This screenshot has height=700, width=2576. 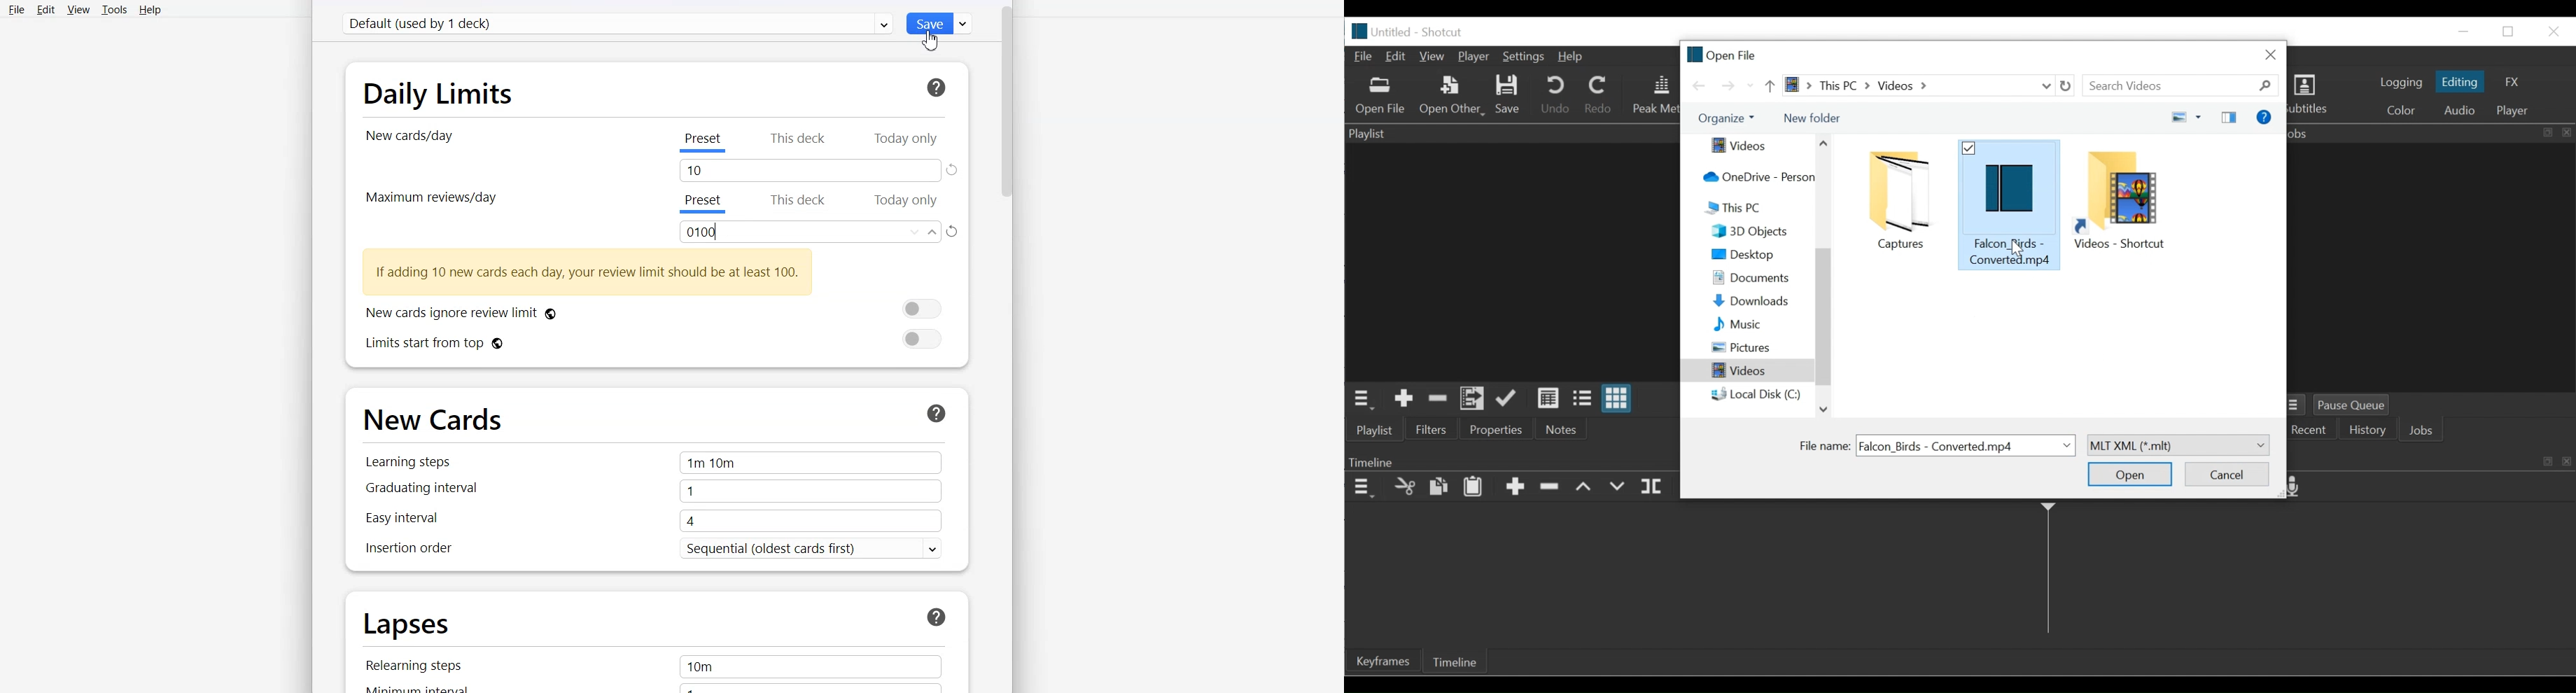 What do you see at coordinates (1360, 31) in the screenshot?
I see `logo` at bounding box center [1360, 31].